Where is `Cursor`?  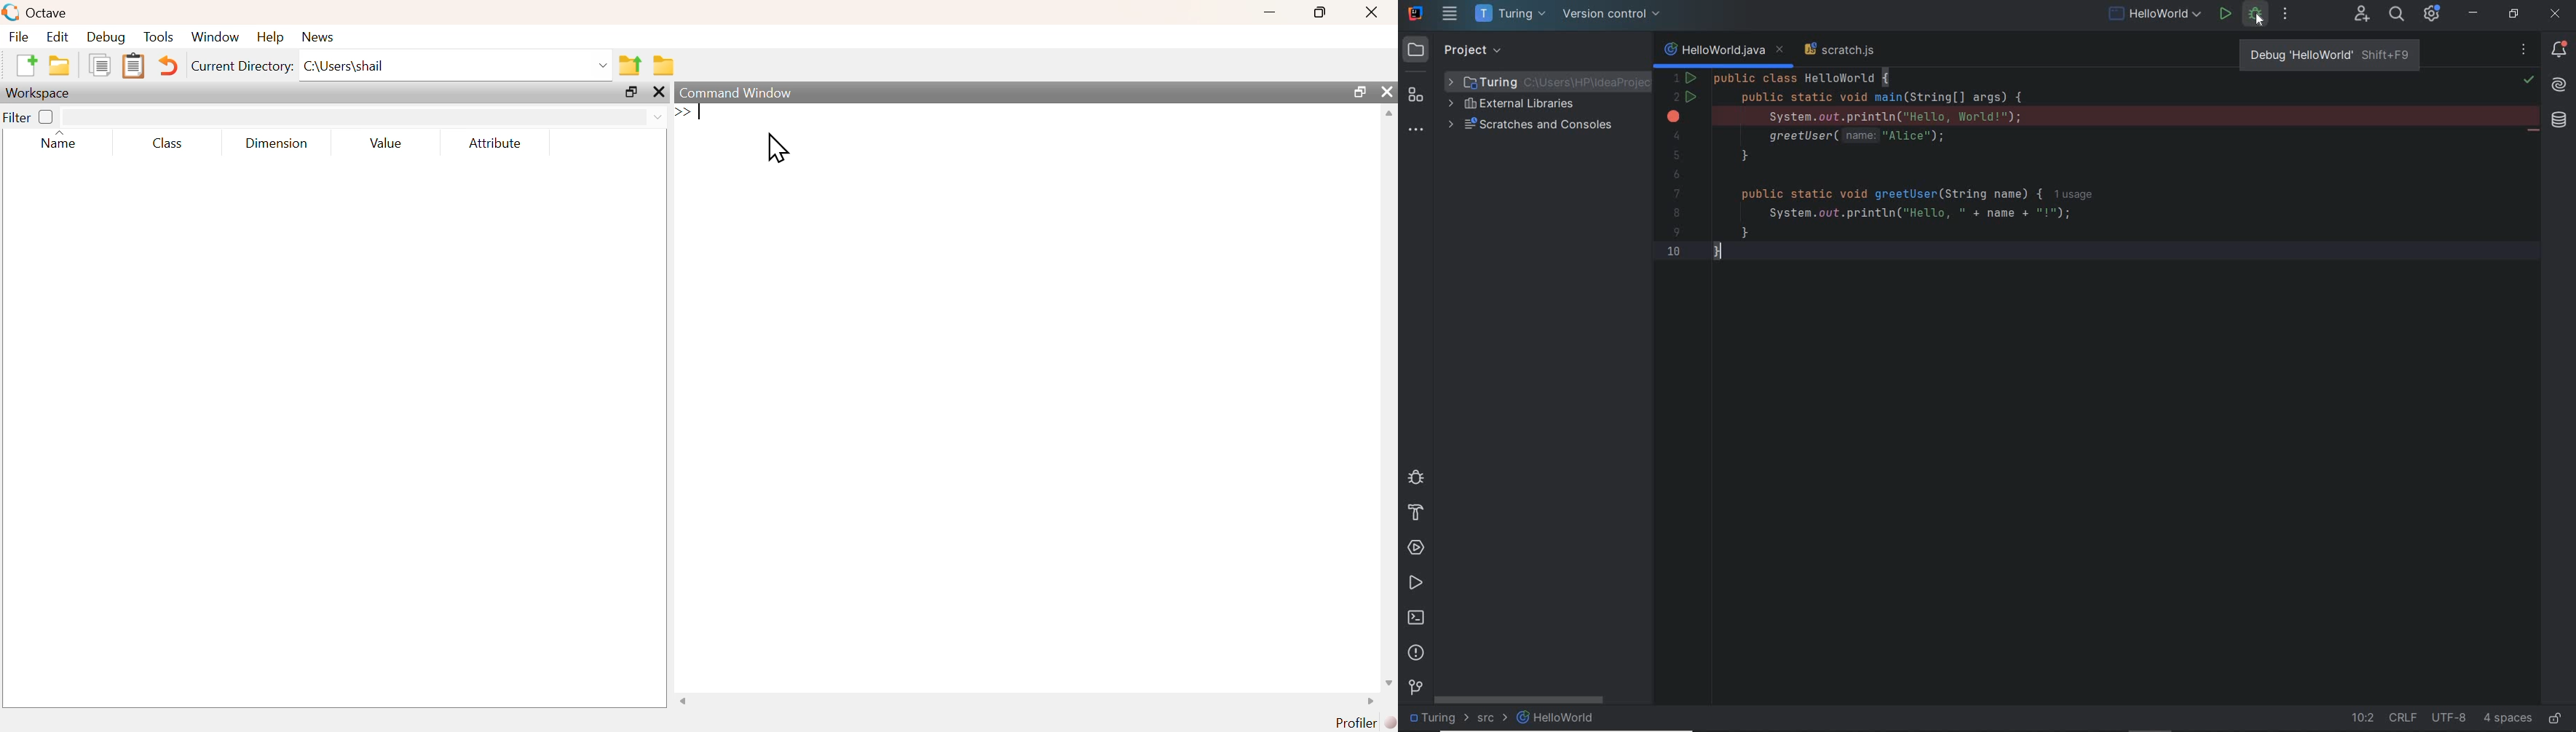 Cursor is located at coordinates (779, 148).